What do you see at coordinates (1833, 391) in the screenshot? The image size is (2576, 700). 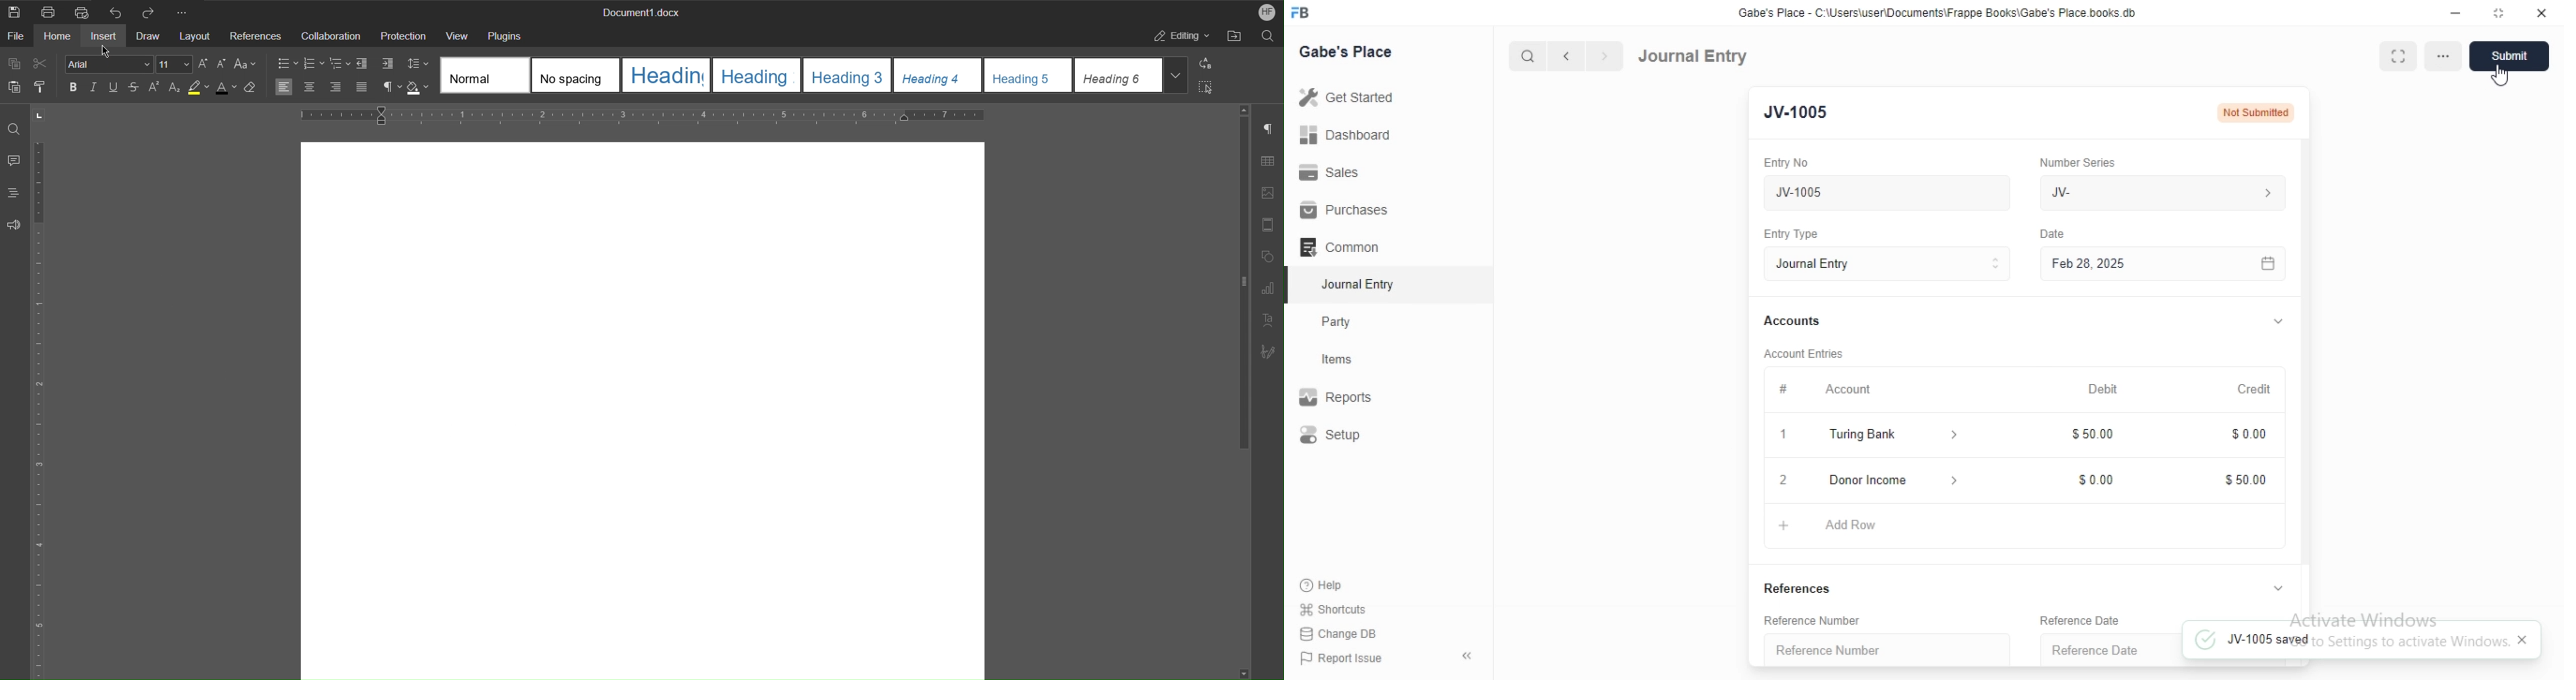 I see `Account` at bounding box center [1833, 391].